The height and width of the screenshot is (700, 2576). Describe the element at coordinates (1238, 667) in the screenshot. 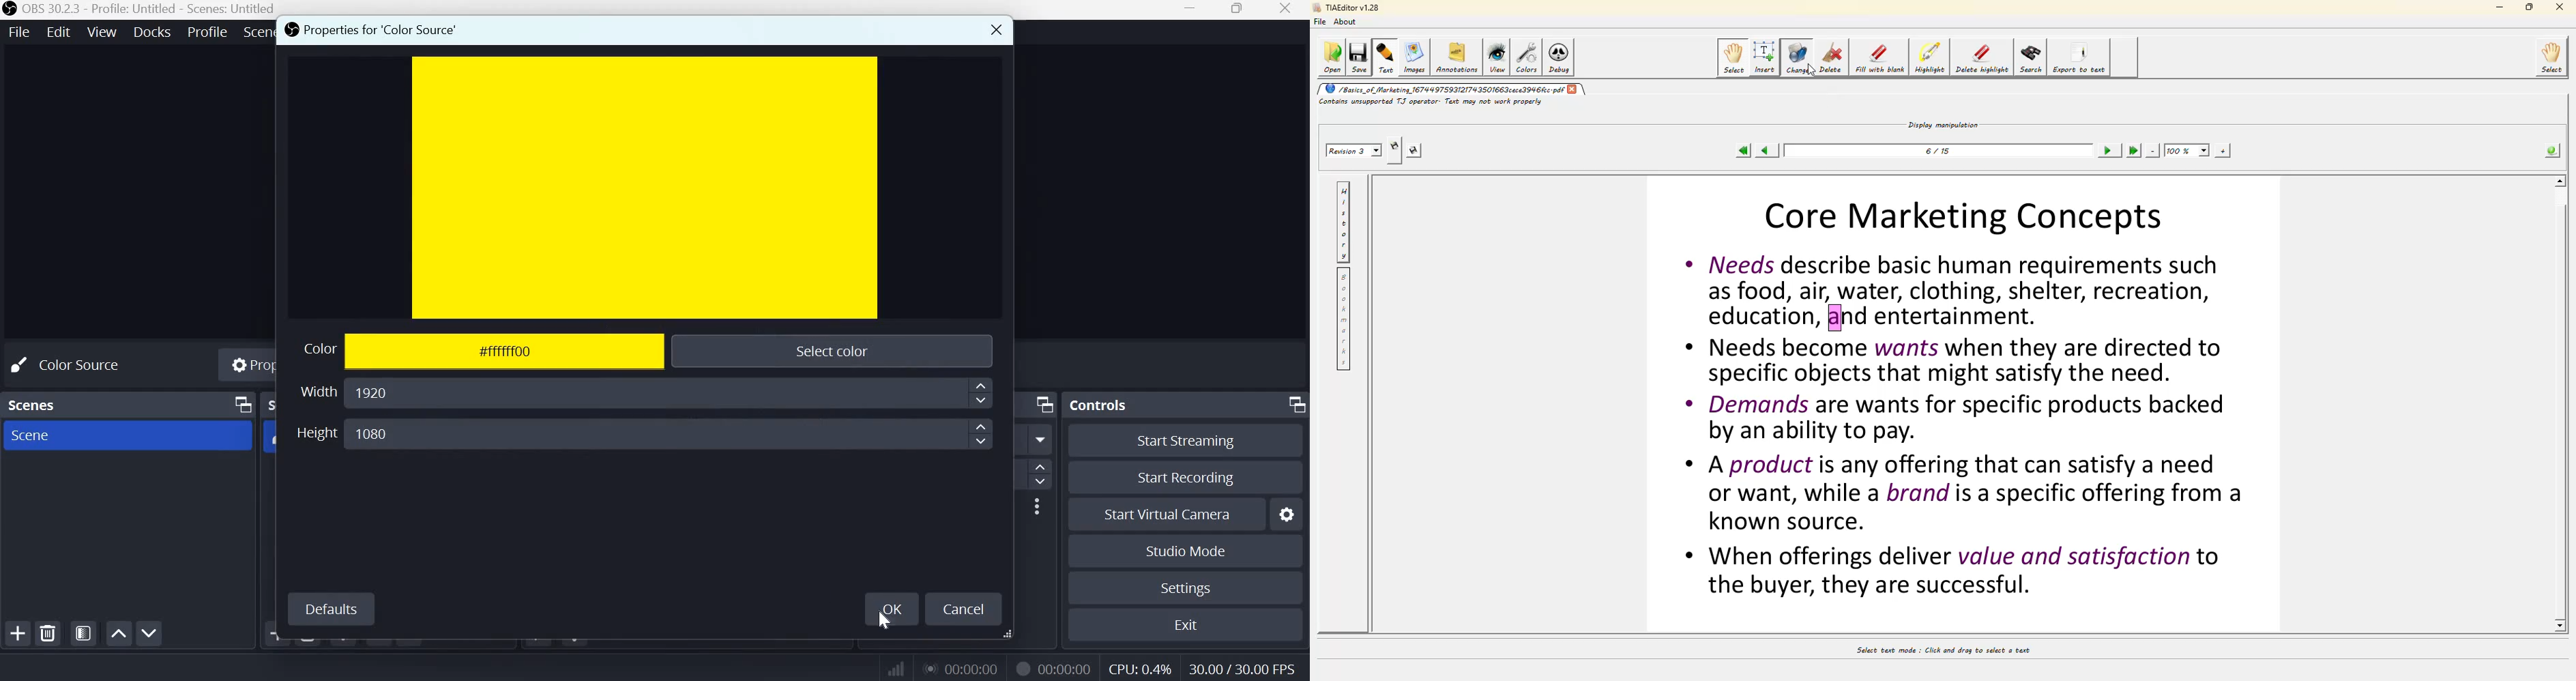

I see `Frame Rate (FPS)` at that location.